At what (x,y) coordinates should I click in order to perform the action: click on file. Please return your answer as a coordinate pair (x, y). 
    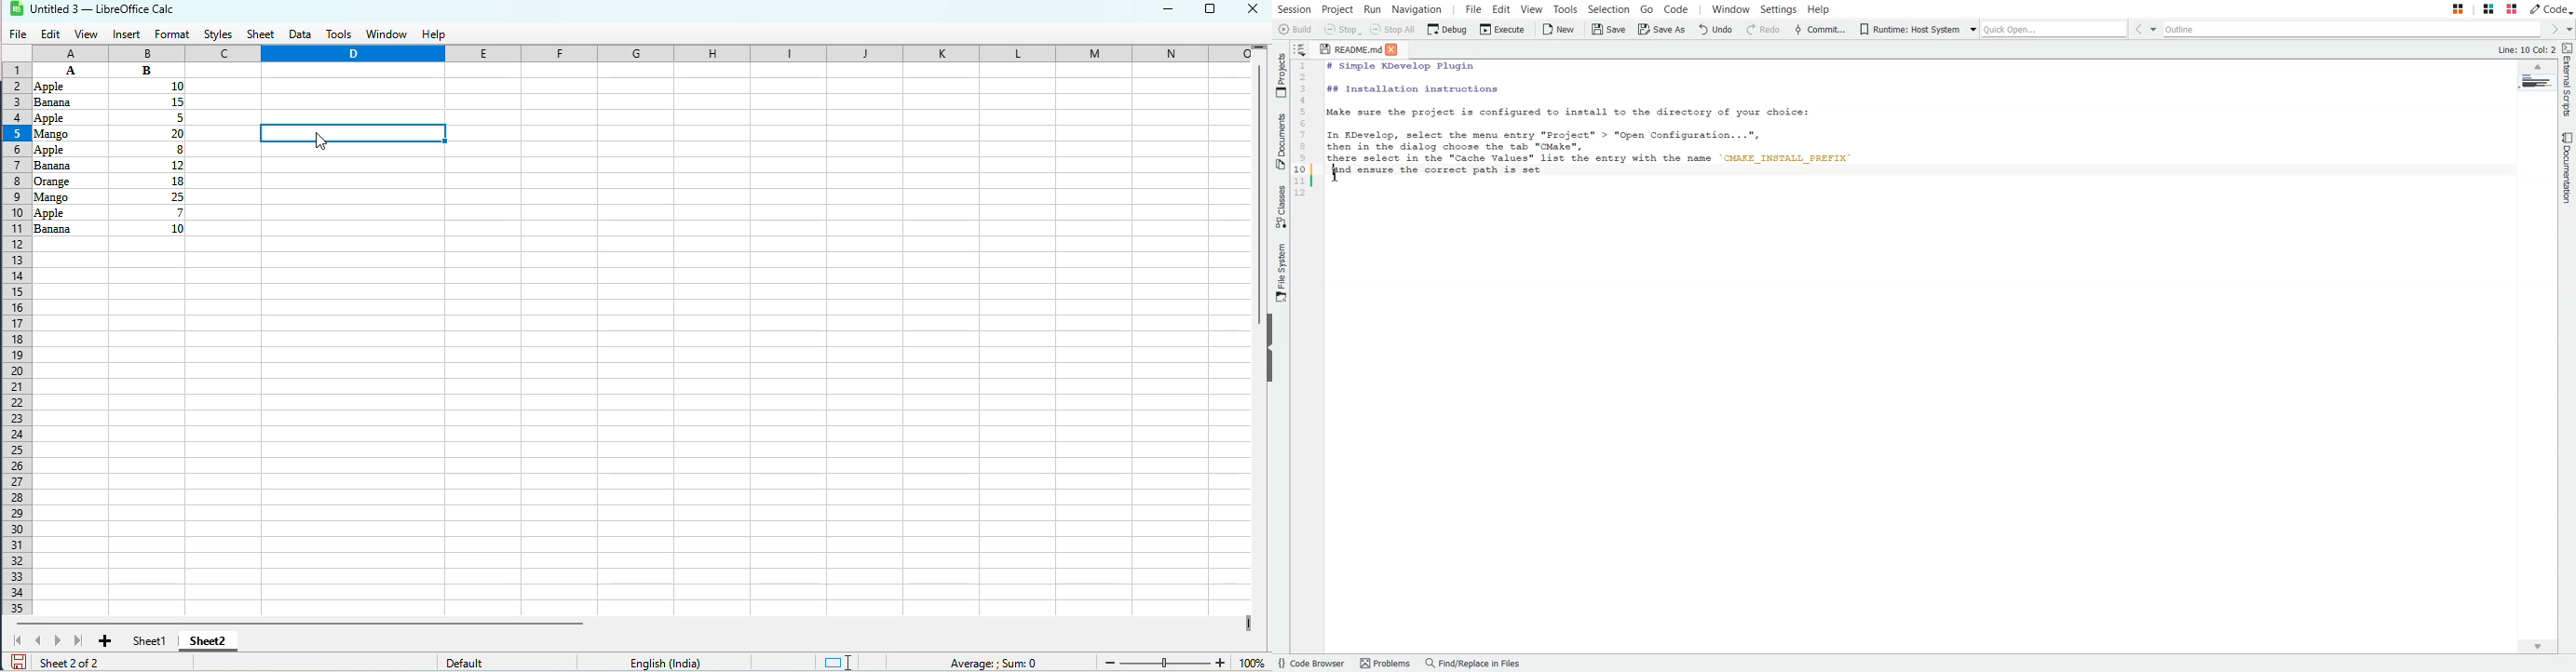
    Looking at the image, I should click on (17, 34).